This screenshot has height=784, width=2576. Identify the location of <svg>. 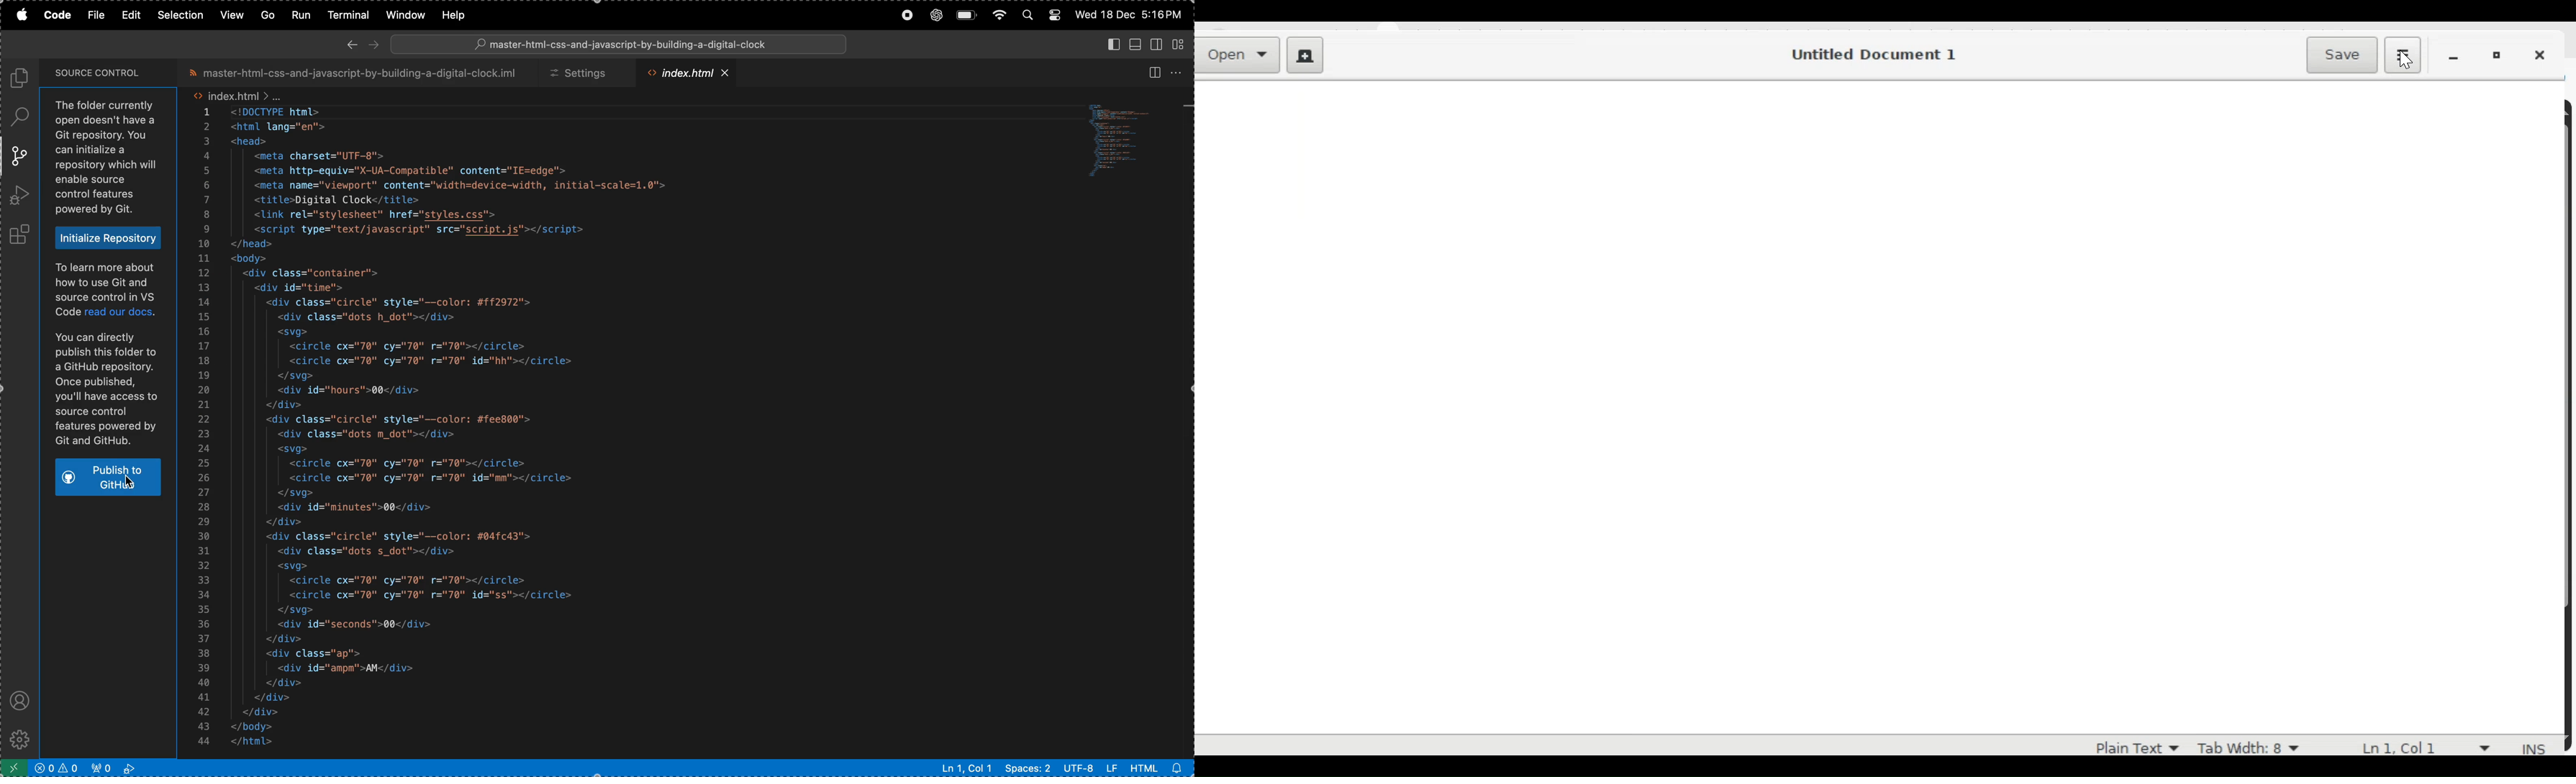
(293, 332).